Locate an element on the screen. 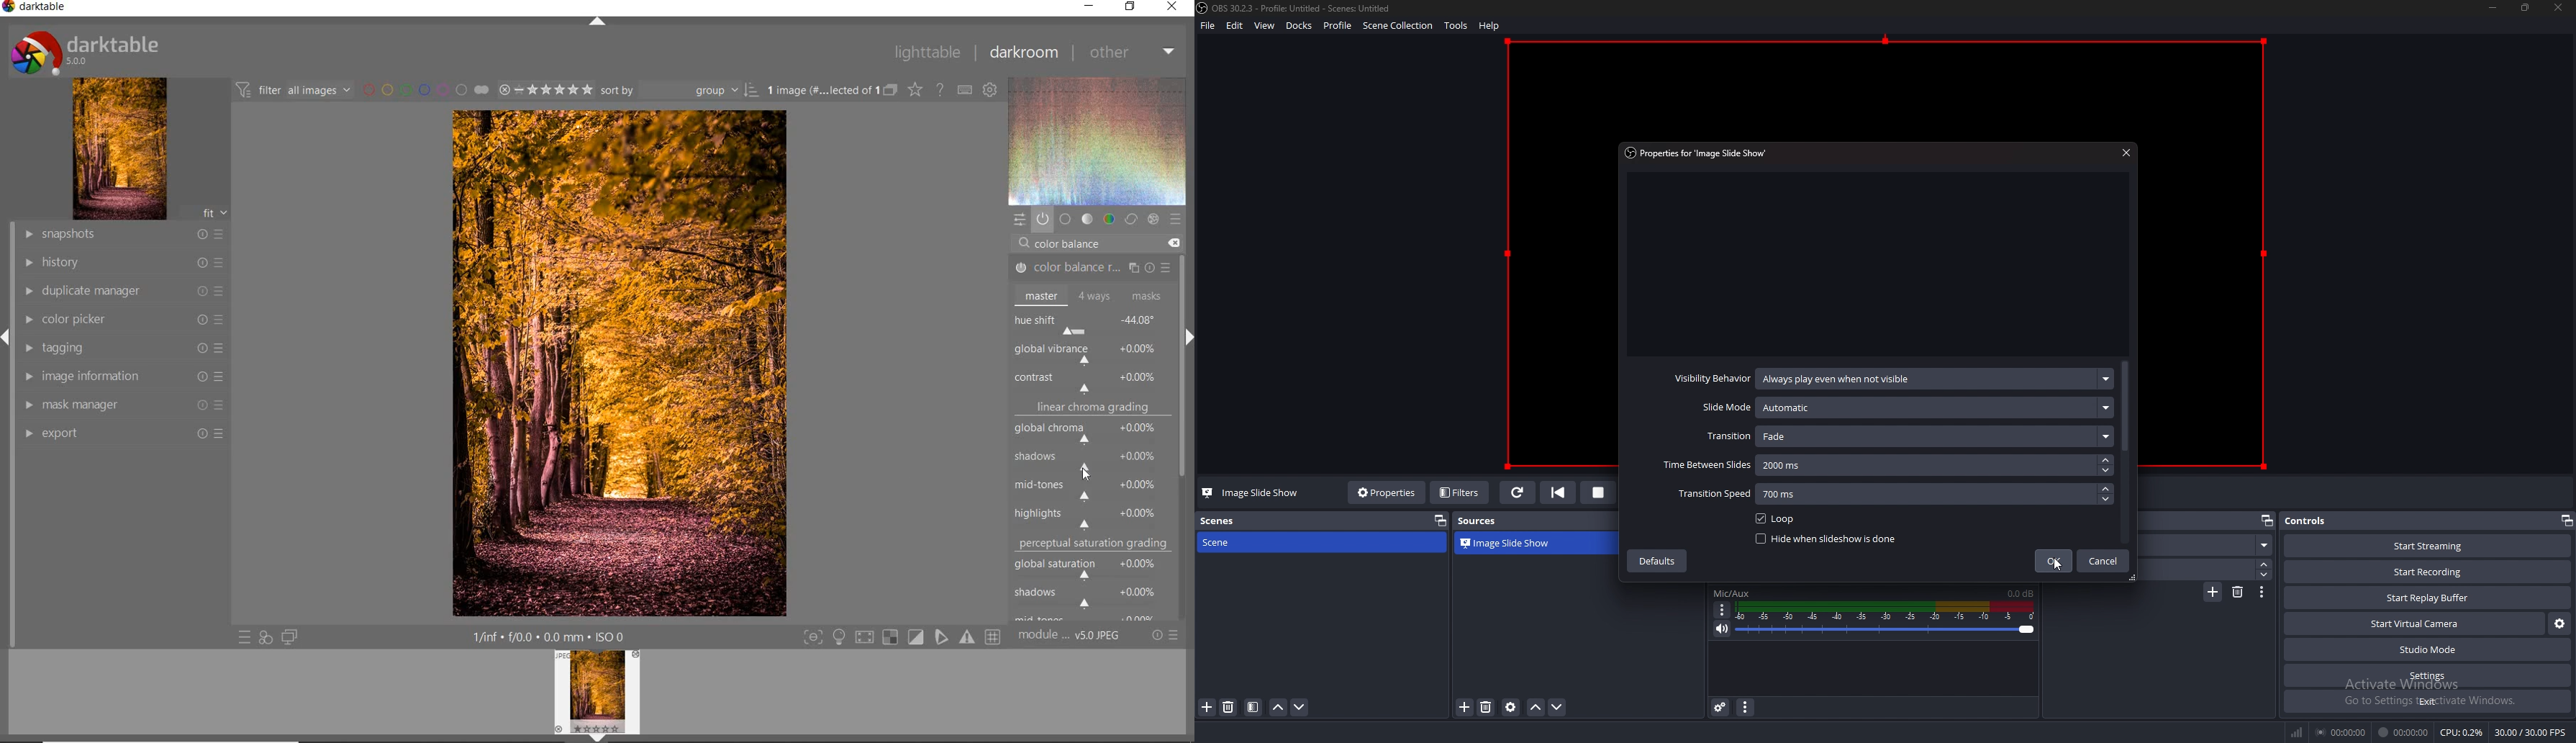 The height and width of the screenshot is (756, 2576). view is located at coordinates (1265, 25).